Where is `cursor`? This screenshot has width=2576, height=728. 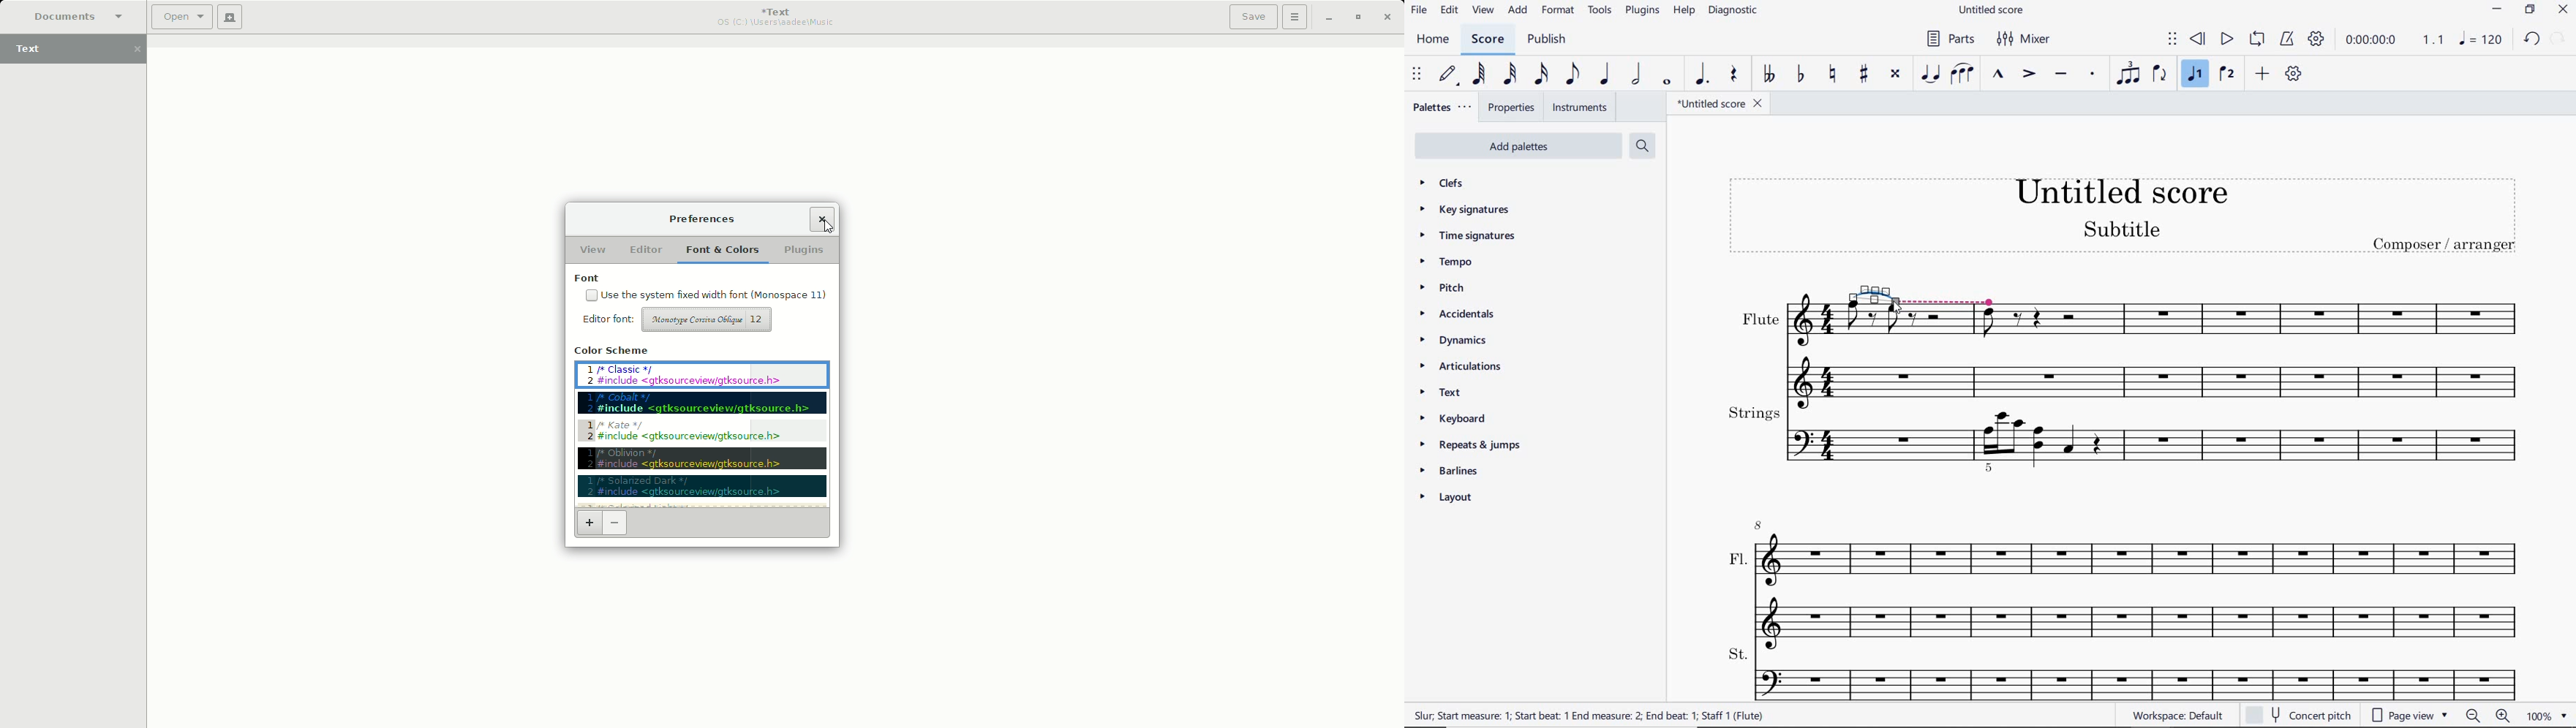 cursor is located at coordinates (1896, 308).